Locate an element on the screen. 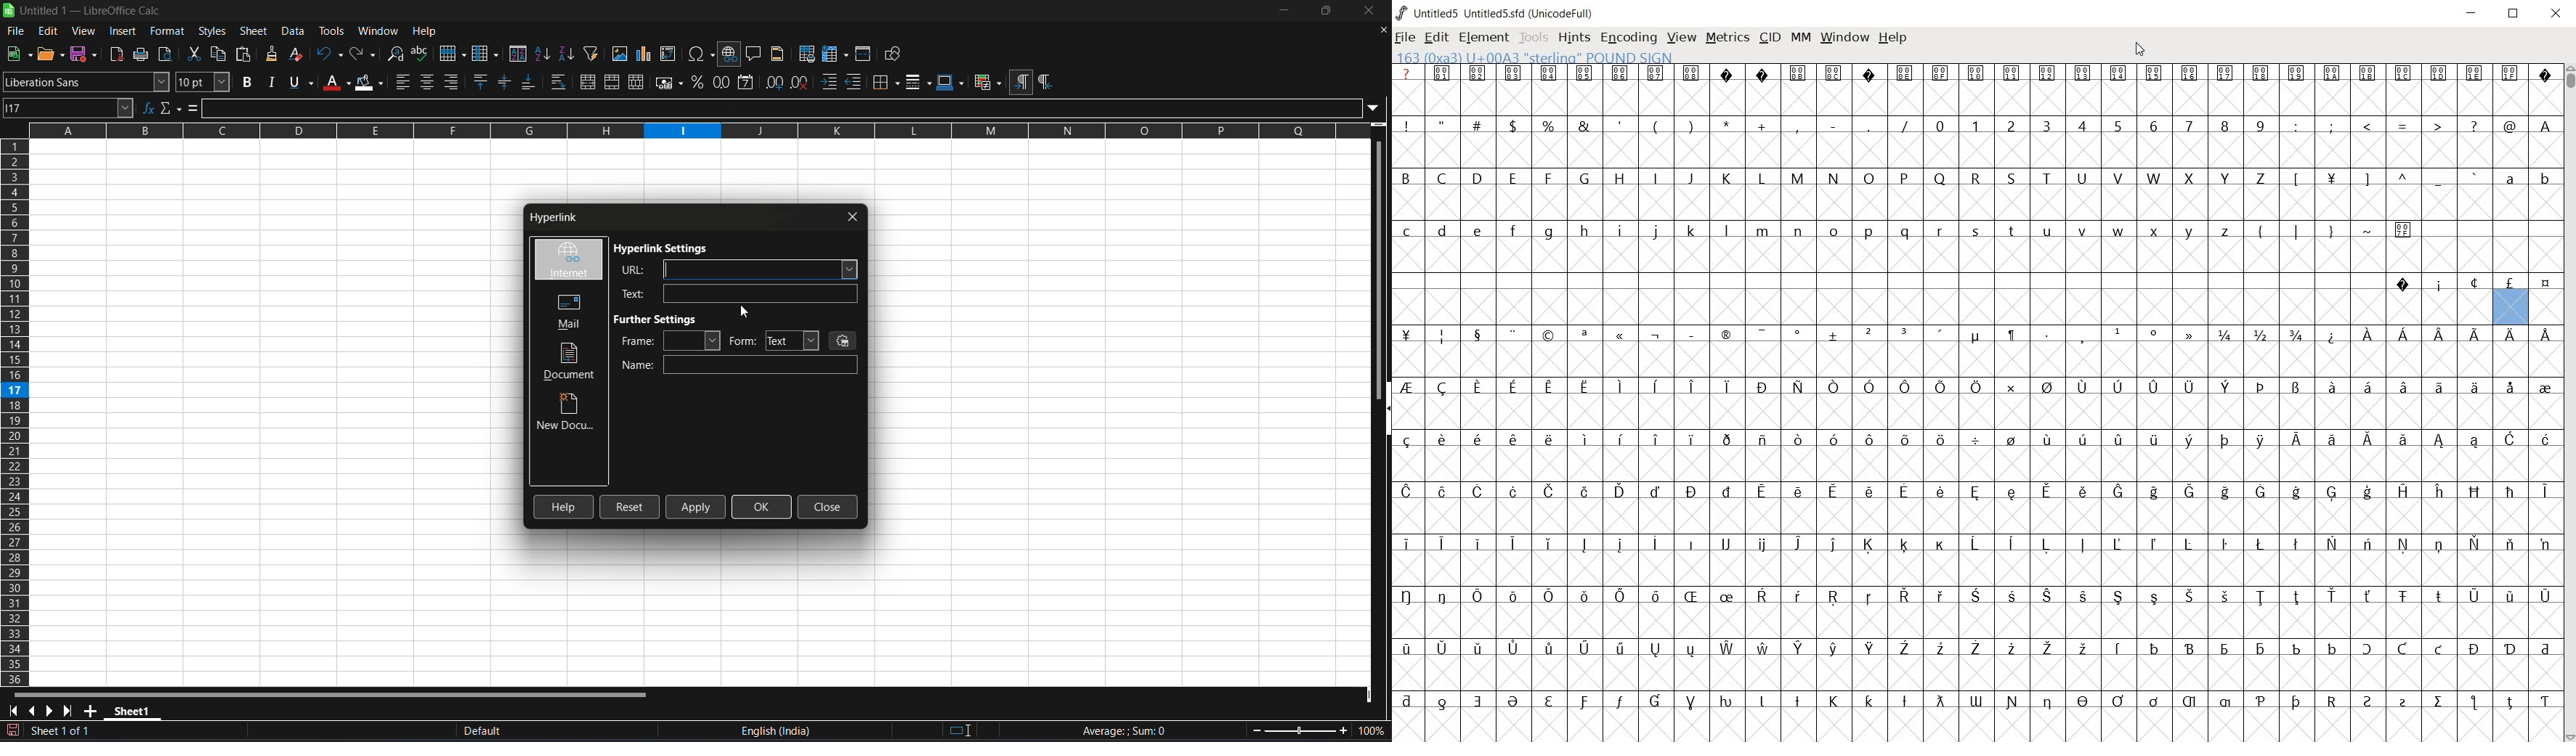 The height and width of the screenshot is (756, 2576). ? is located at coordinates (2473, 126).